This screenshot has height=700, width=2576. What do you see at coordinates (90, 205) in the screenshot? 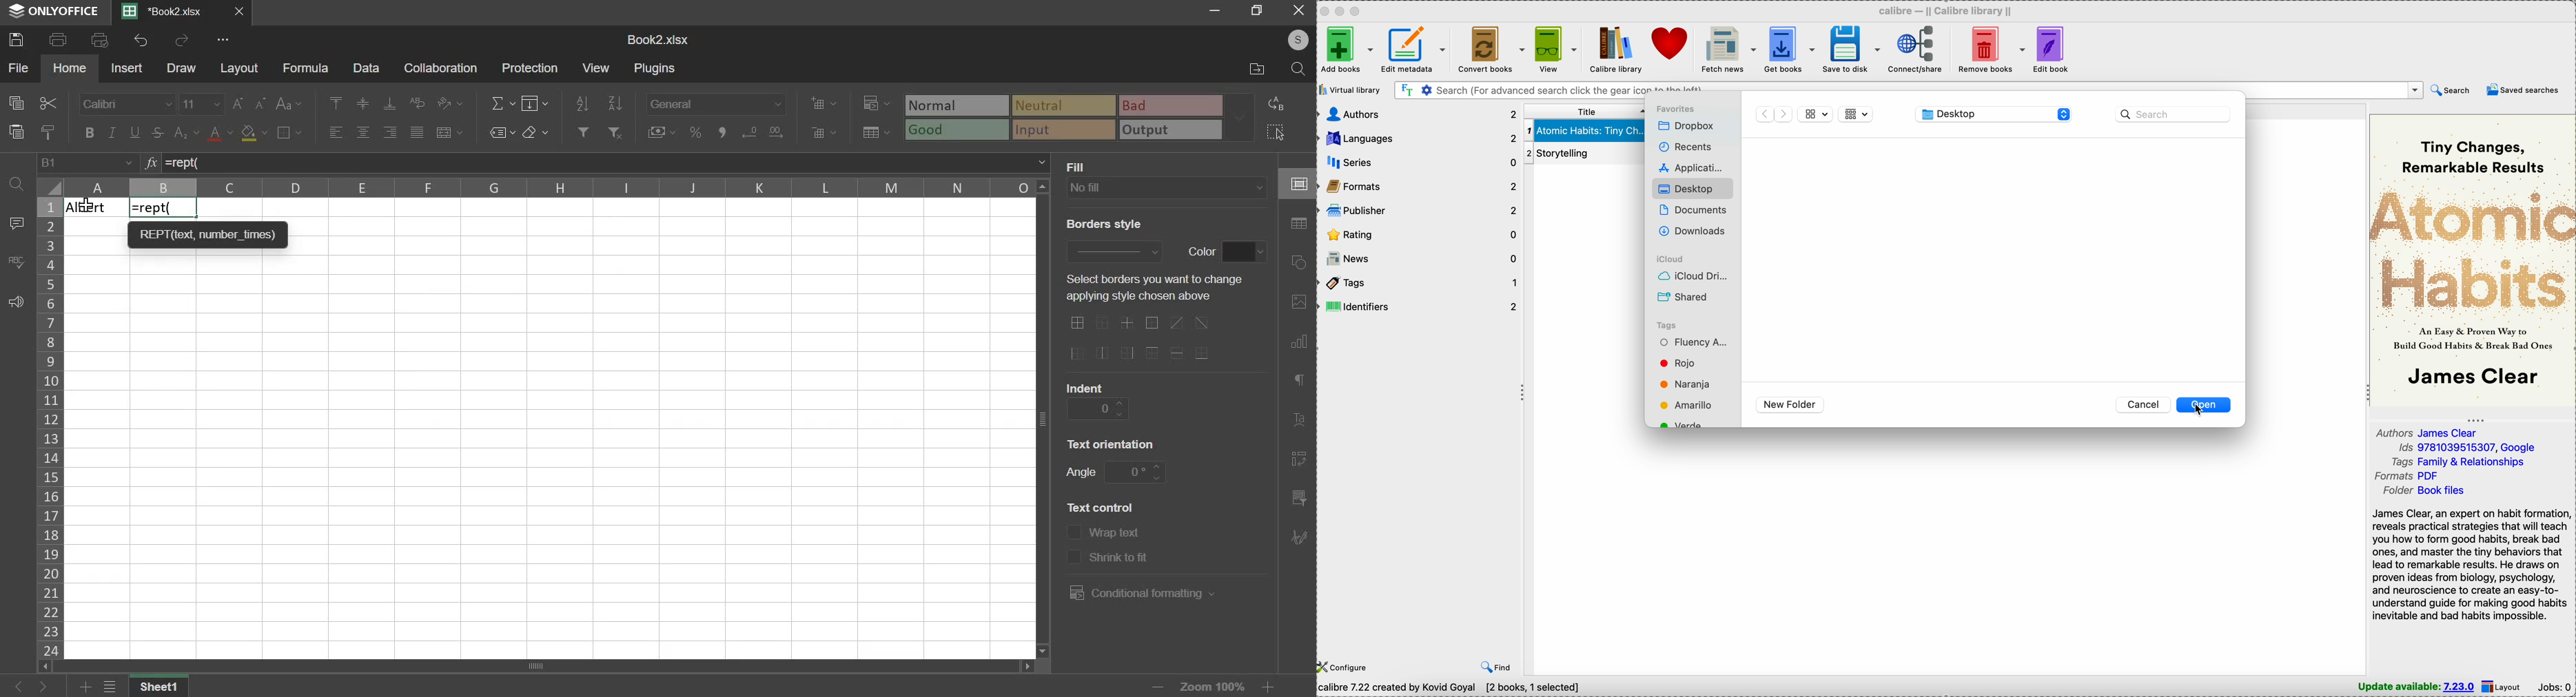
I see `cursor` at bounding box center [90, 205].